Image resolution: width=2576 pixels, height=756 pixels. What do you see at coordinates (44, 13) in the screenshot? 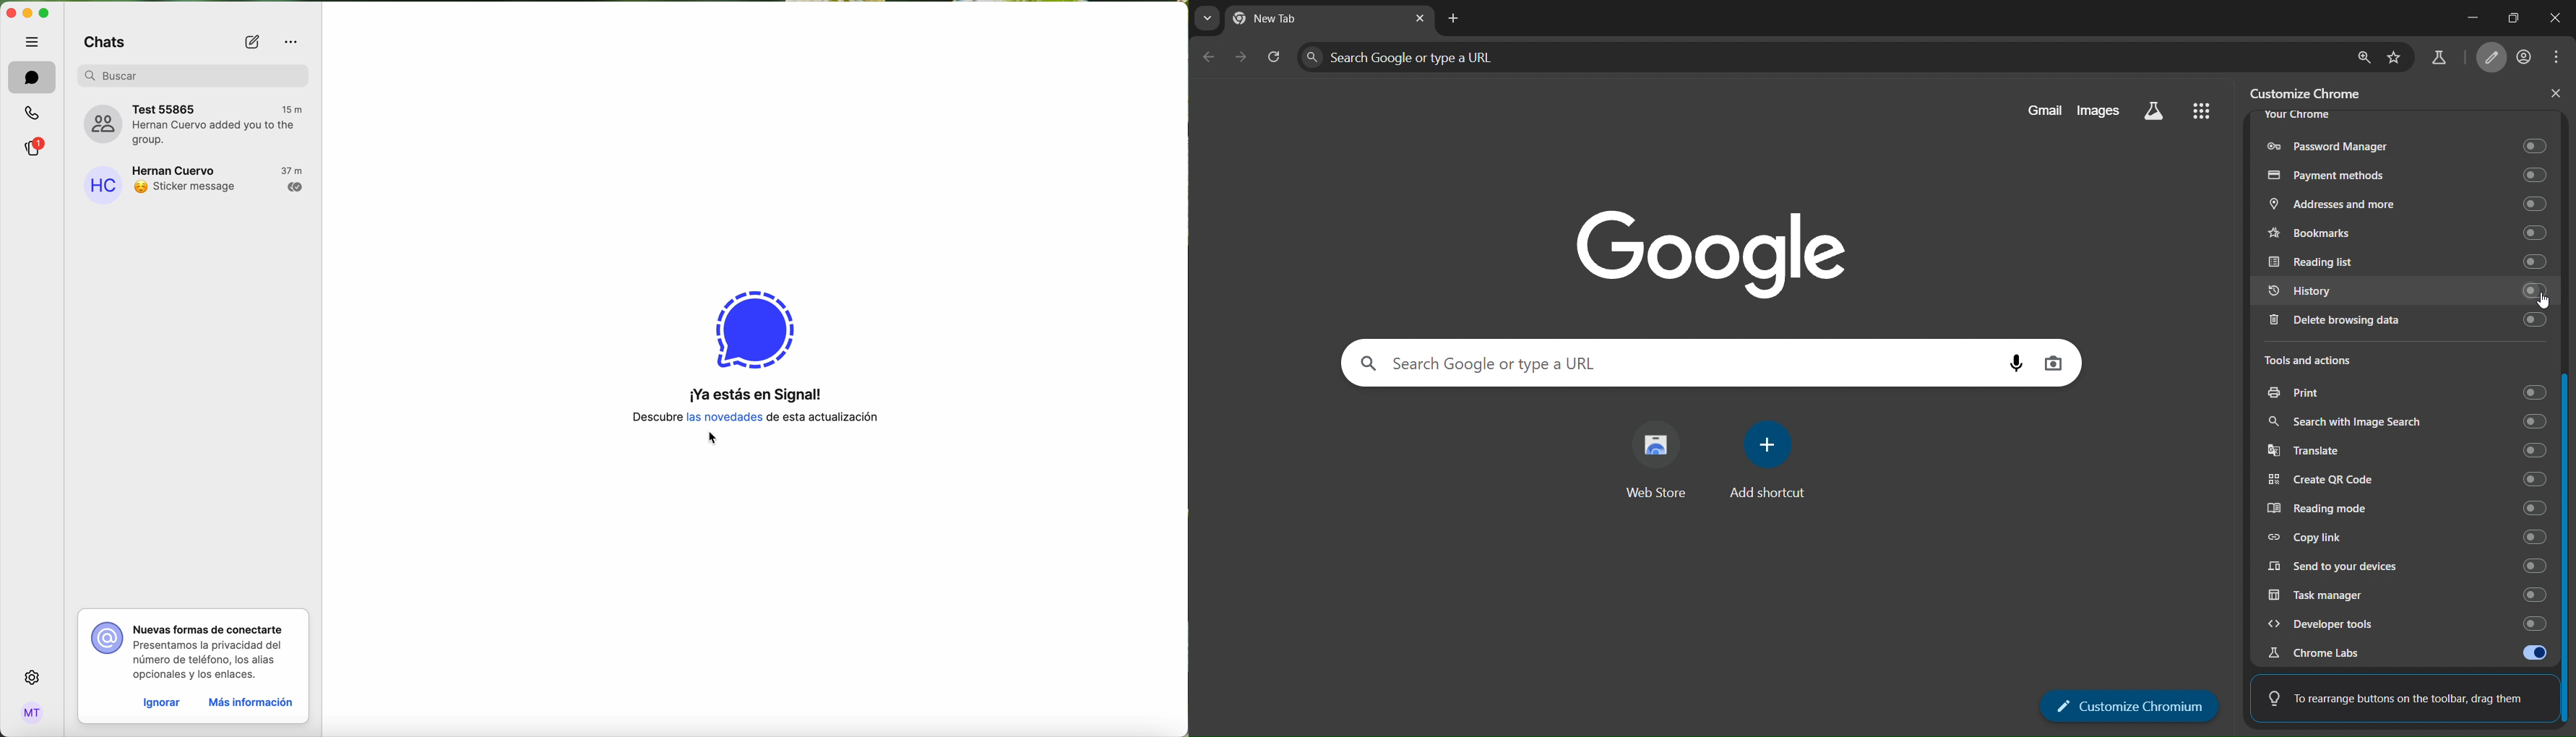
I see `maximize` at bounding box center [44, 13].